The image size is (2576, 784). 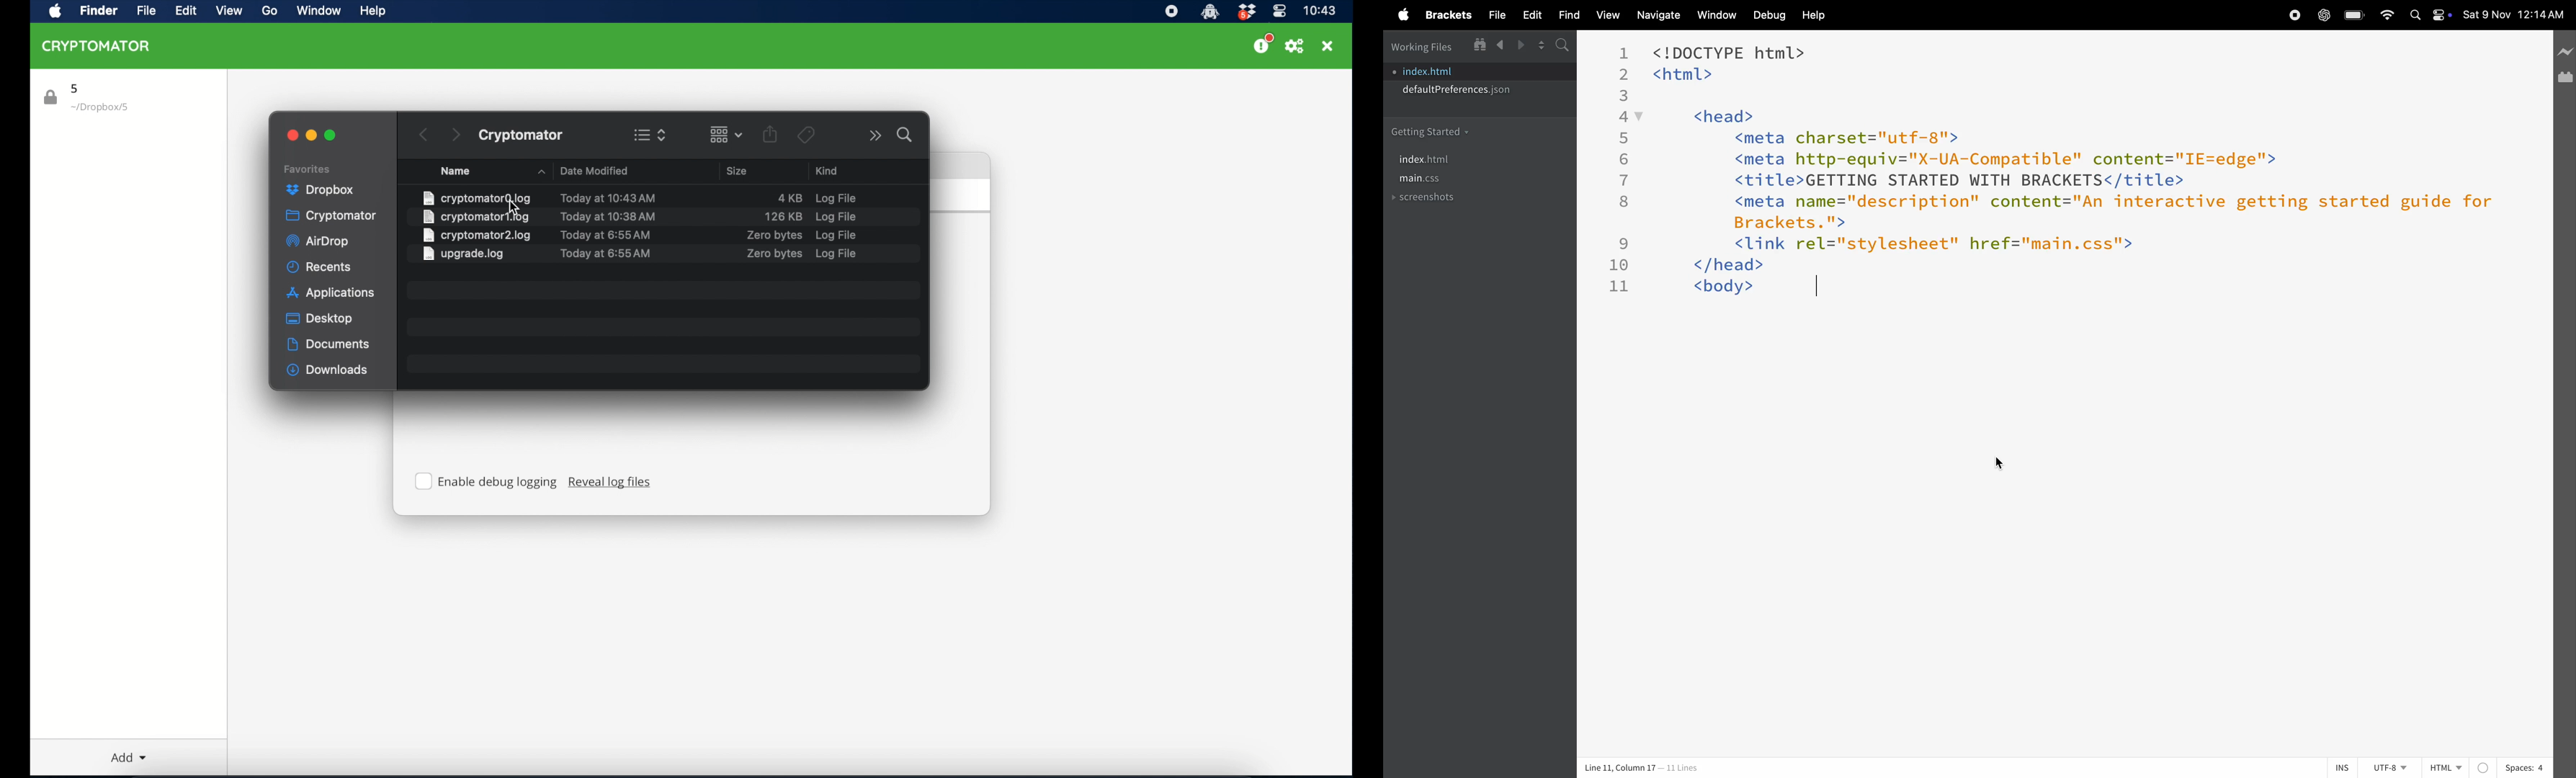 I want to click on date, so click(x=609, y=217).